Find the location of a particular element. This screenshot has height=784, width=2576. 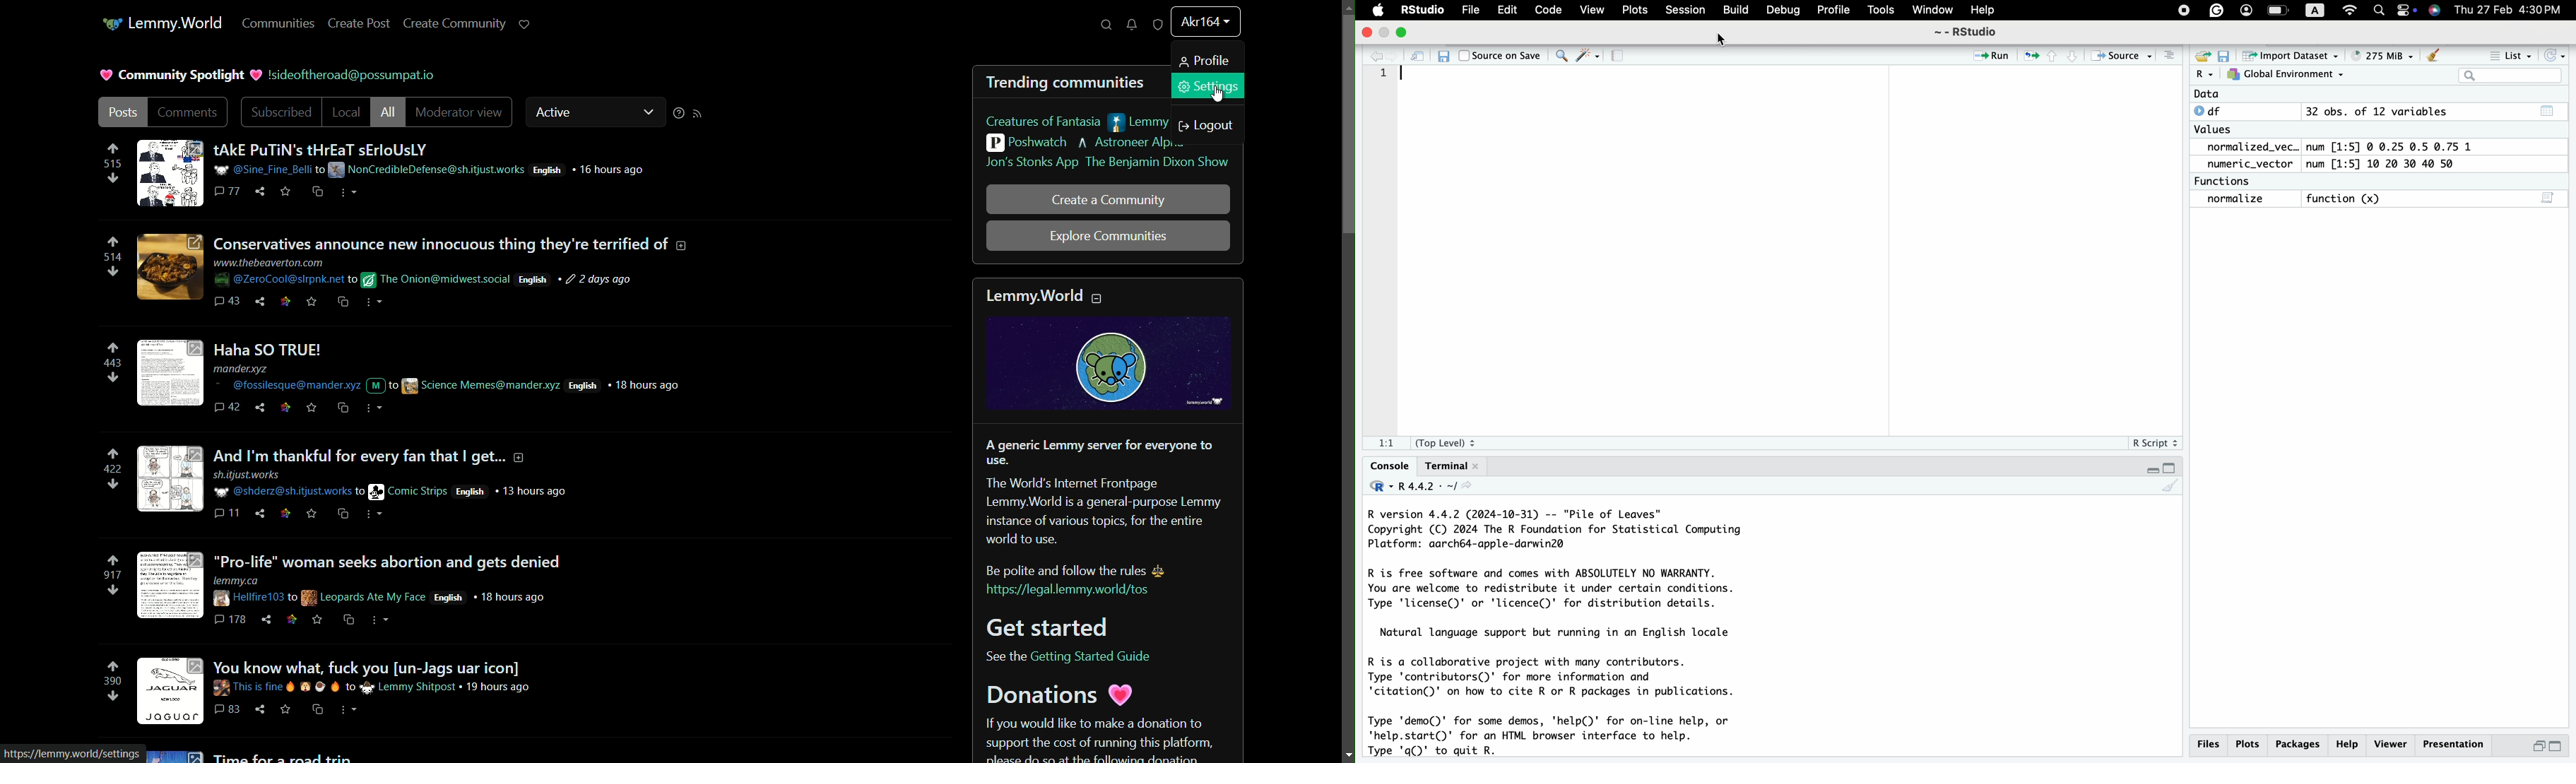

go to previous chunk/section is located at coordinates (2053, 58).